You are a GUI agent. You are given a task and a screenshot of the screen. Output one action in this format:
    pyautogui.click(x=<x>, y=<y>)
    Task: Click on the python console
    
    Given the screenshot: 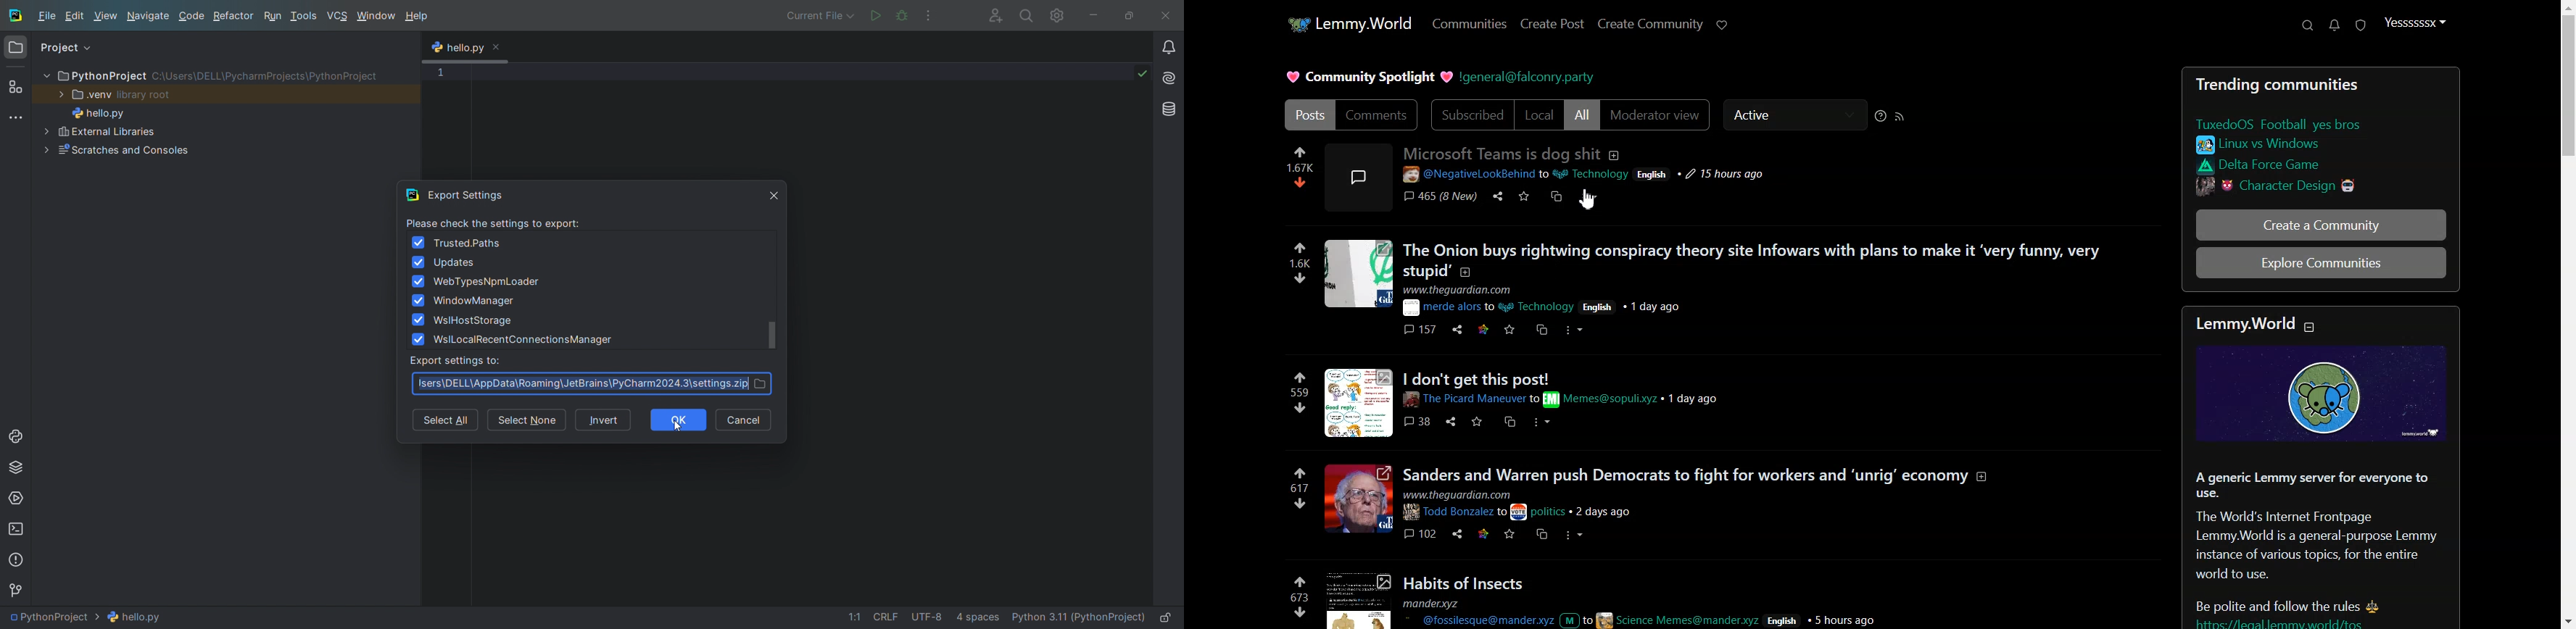 What is the action you would take?
    pyautogui.click(x=19, y=441)
    